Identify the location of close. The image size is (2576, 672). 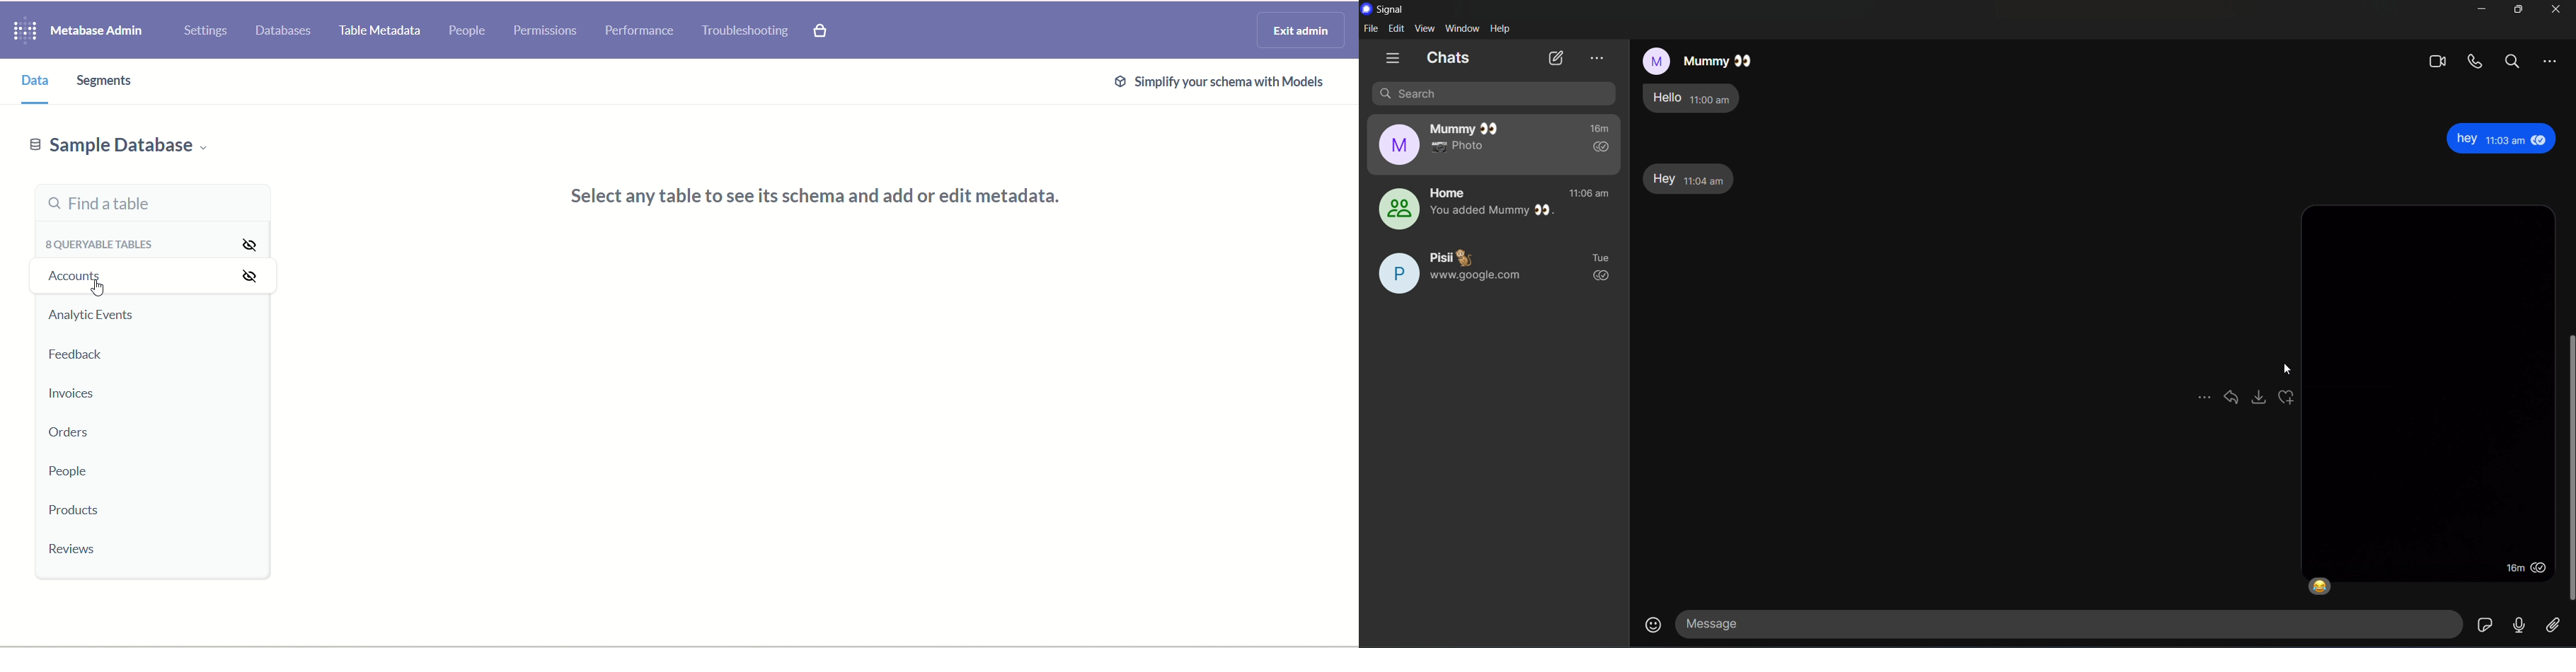
(2556, 10).